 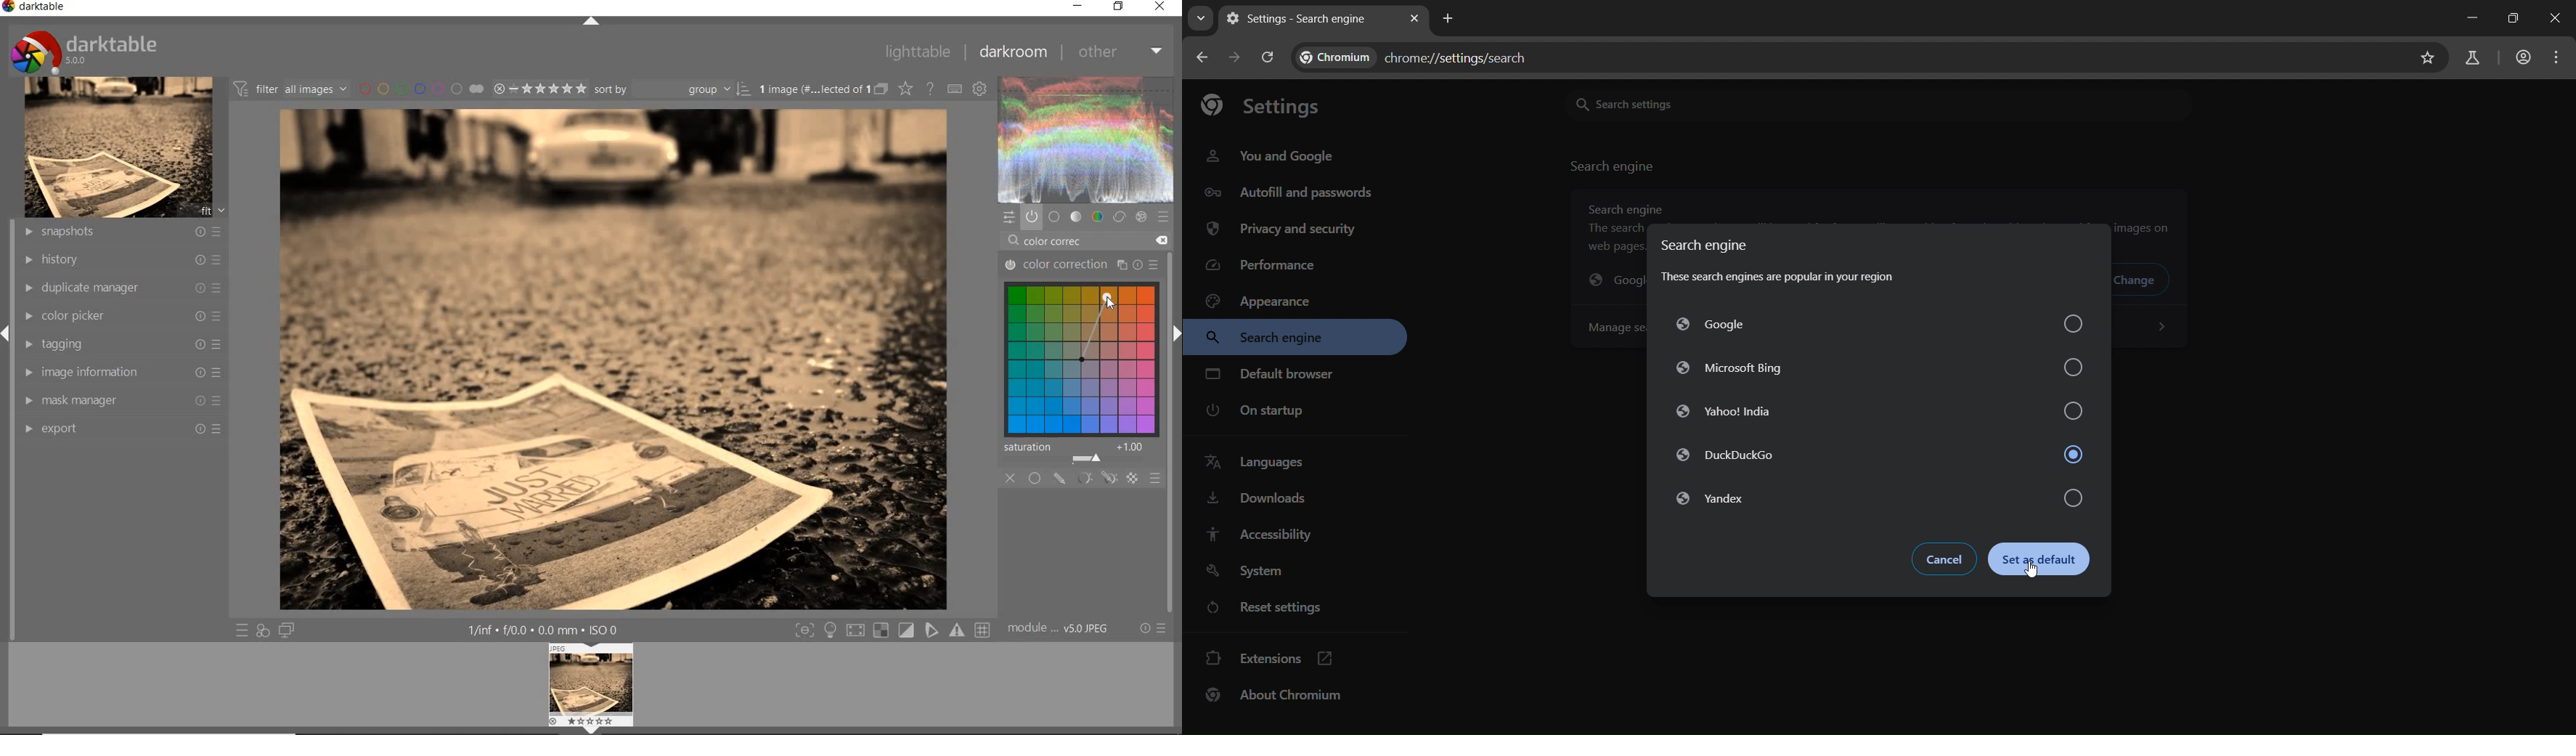 What do you see at coordinates (1163, 218) in the screenshot?
I see `preset ` at bounding box center [1163, 218].